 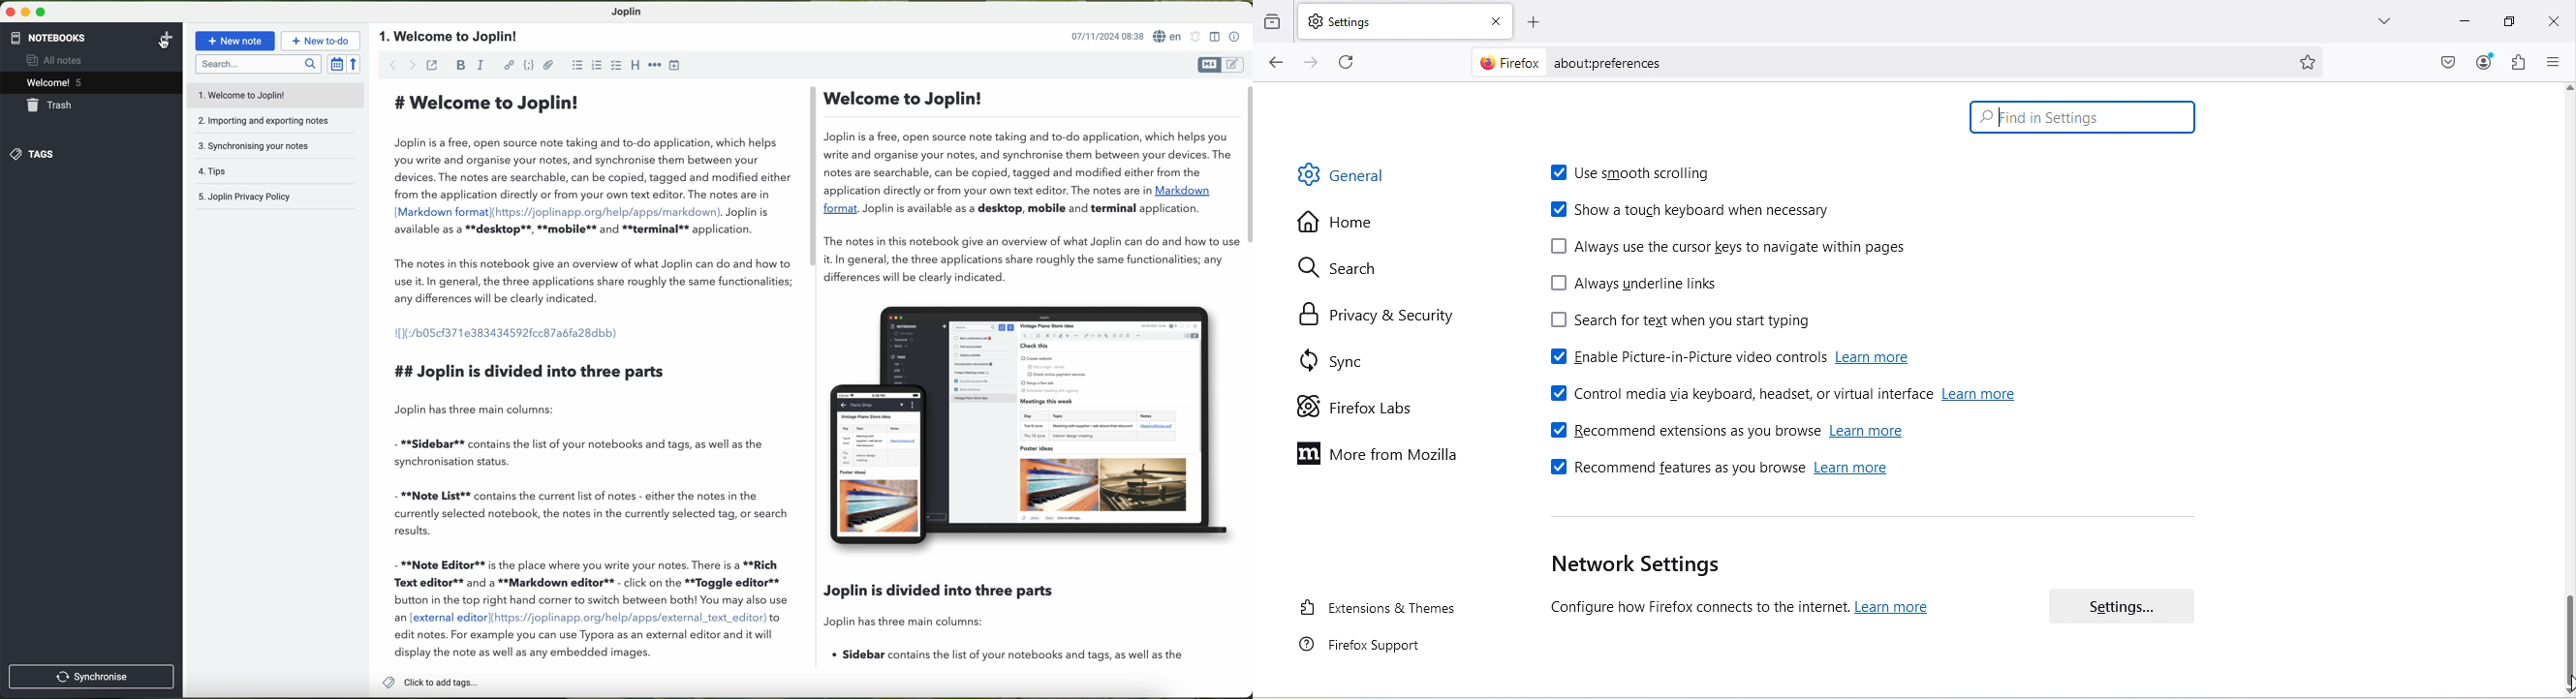 What do you see at coordinates (41, 13) in the screenshot?
I see `maximize` at bounding box center [41, 13].